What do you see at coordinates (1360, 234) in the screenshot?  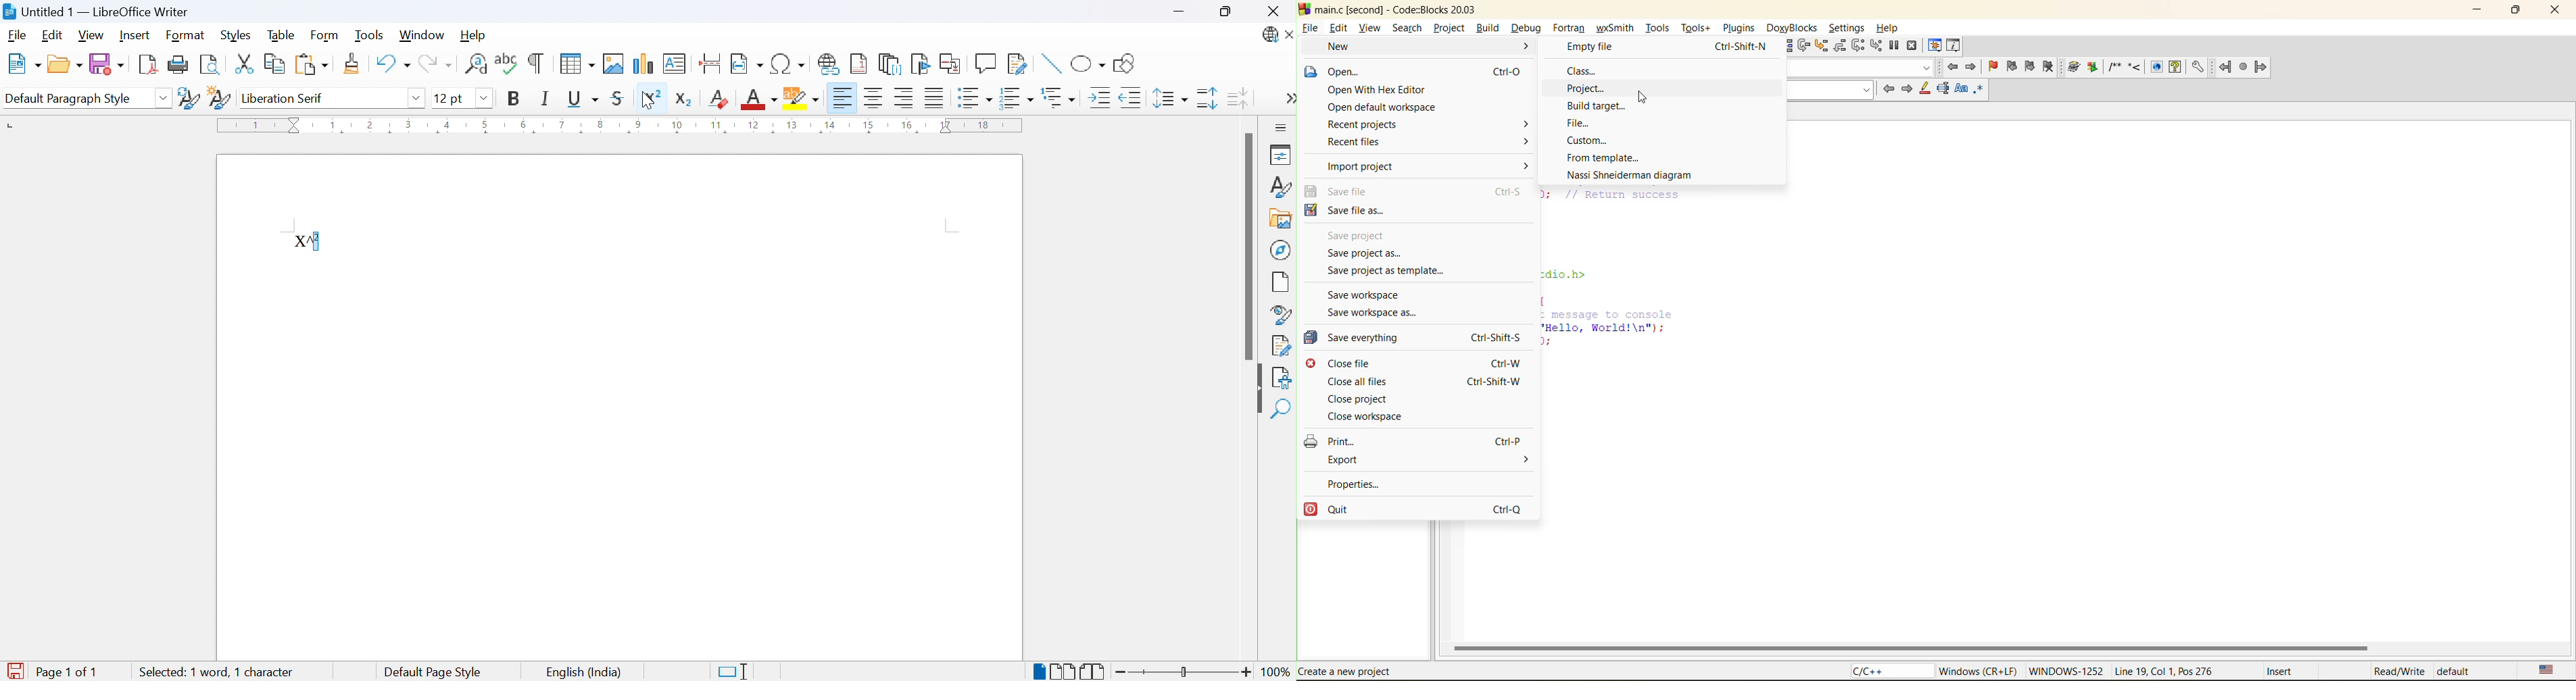 I see `save project` at bounding box center [1360, 234].